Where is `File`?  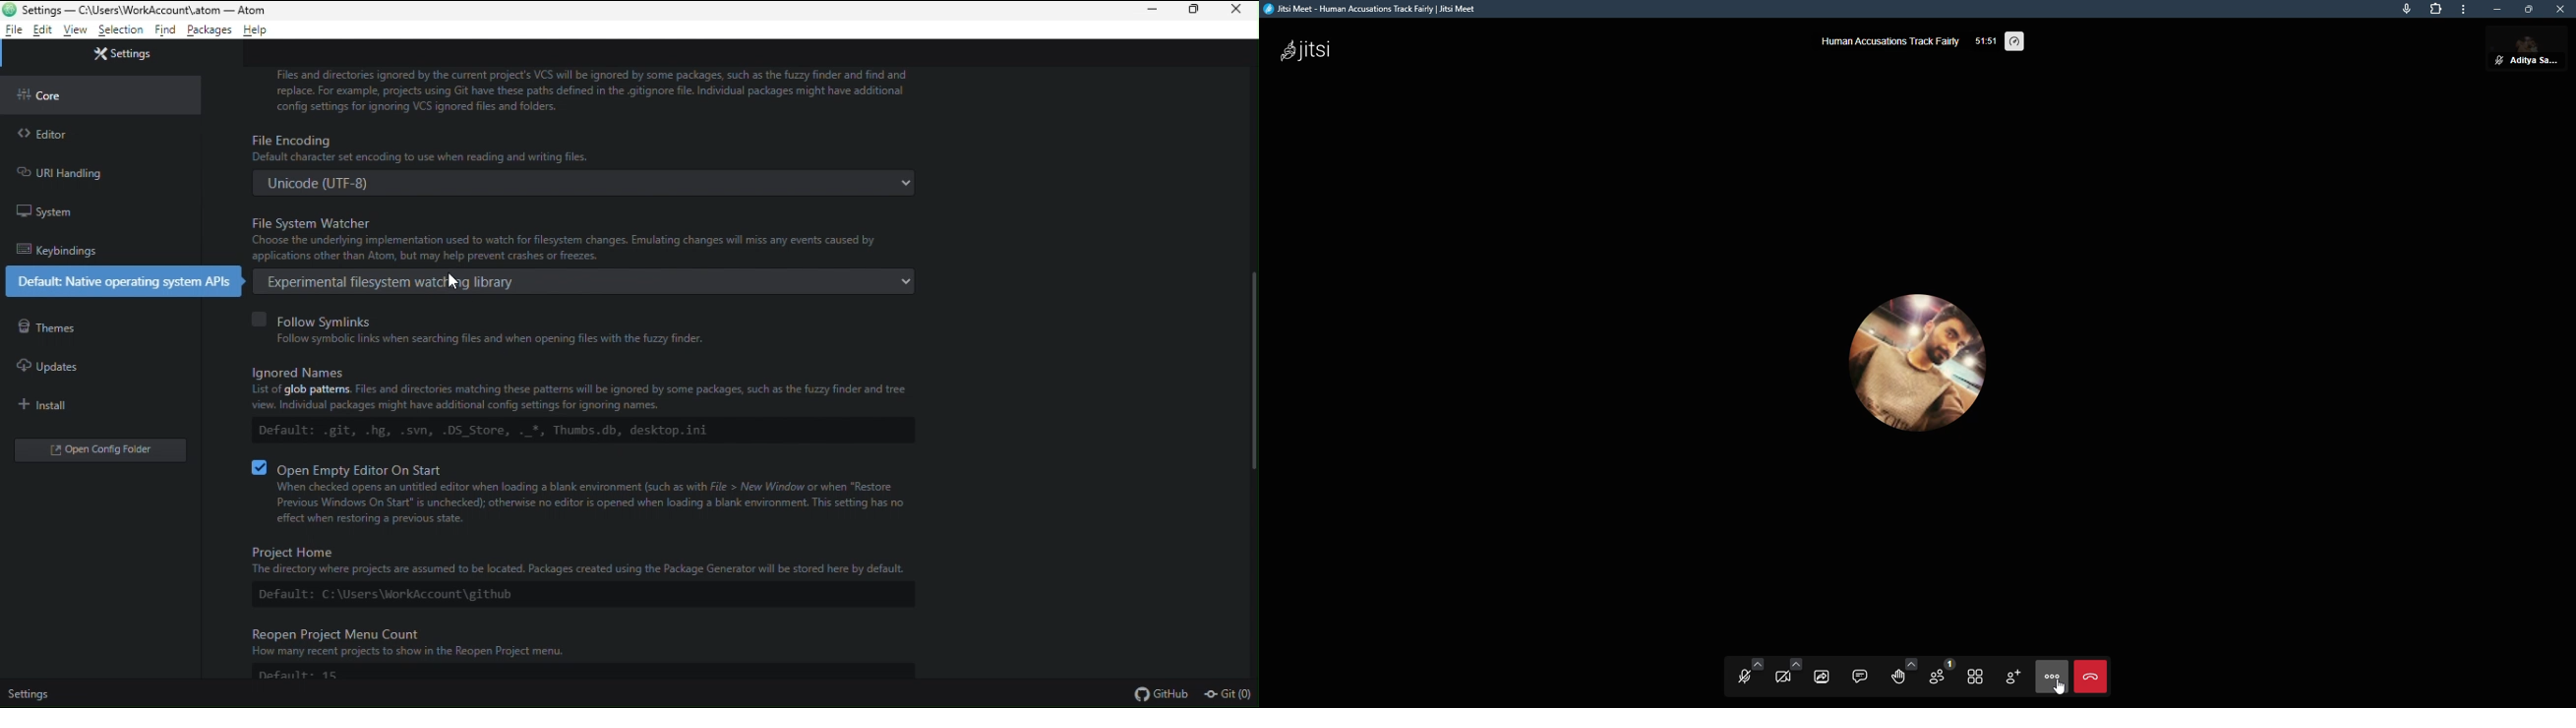 File is located at coordinates (14, 30).